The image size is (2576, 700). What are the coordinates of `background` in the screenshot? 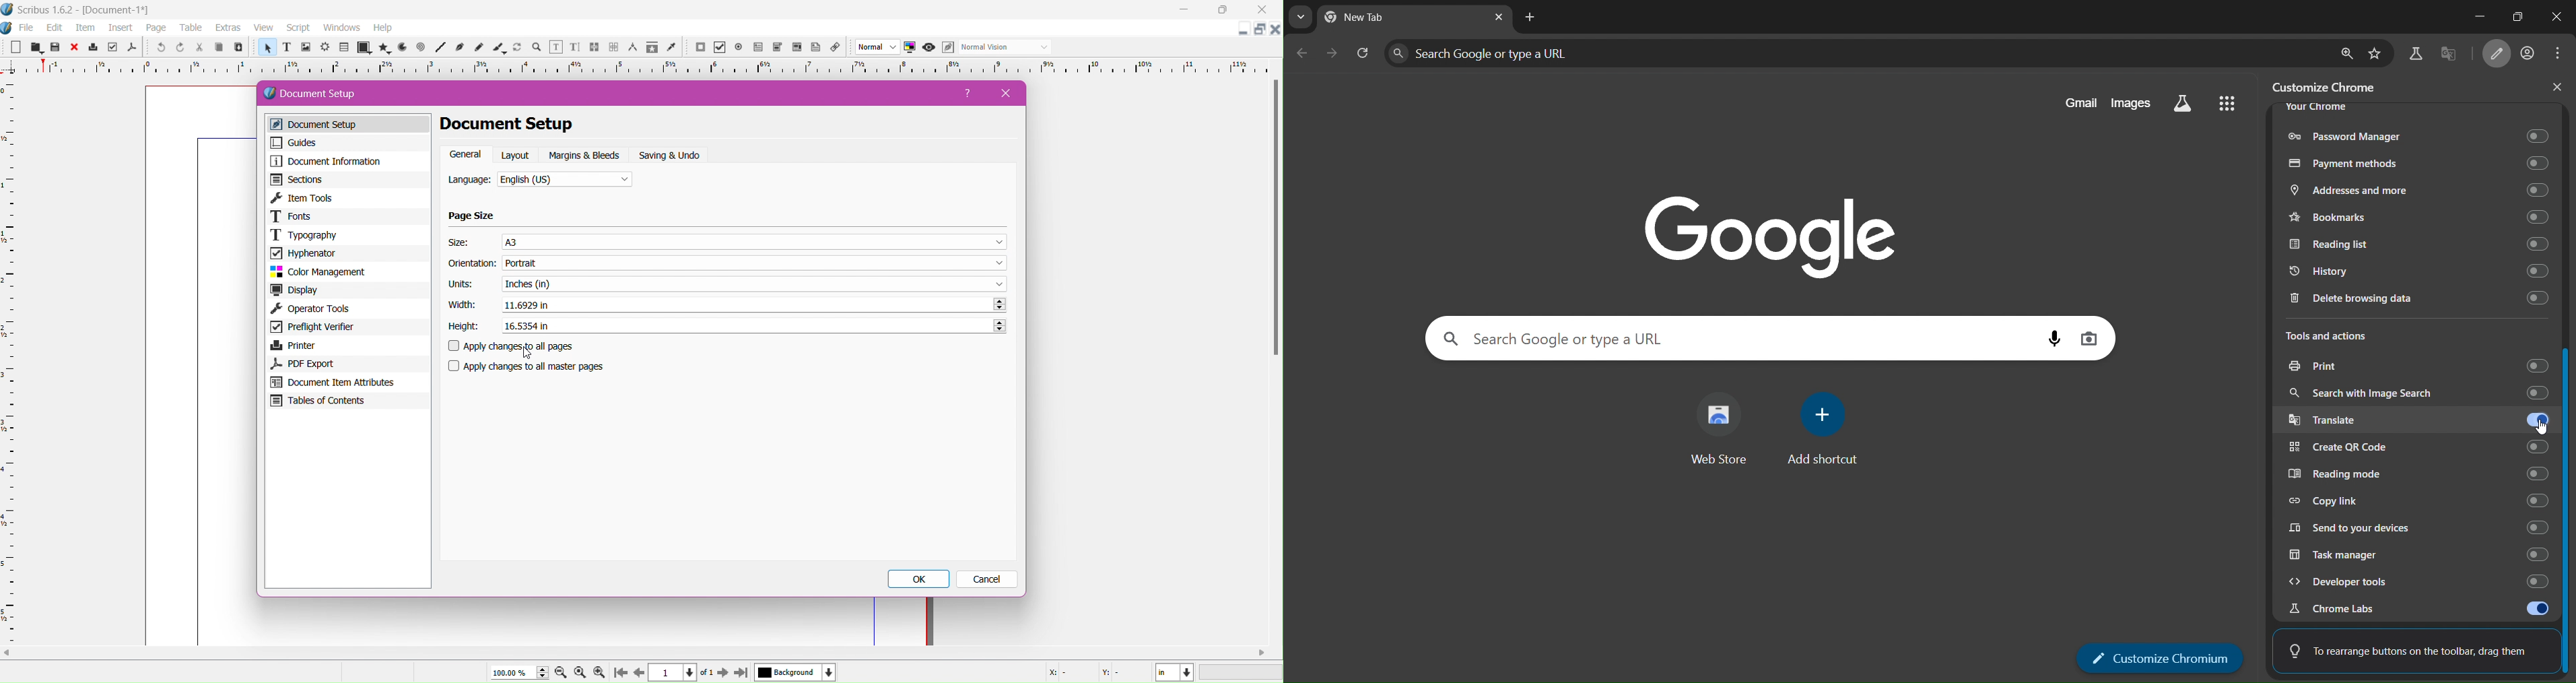 It's located at (796, 672).